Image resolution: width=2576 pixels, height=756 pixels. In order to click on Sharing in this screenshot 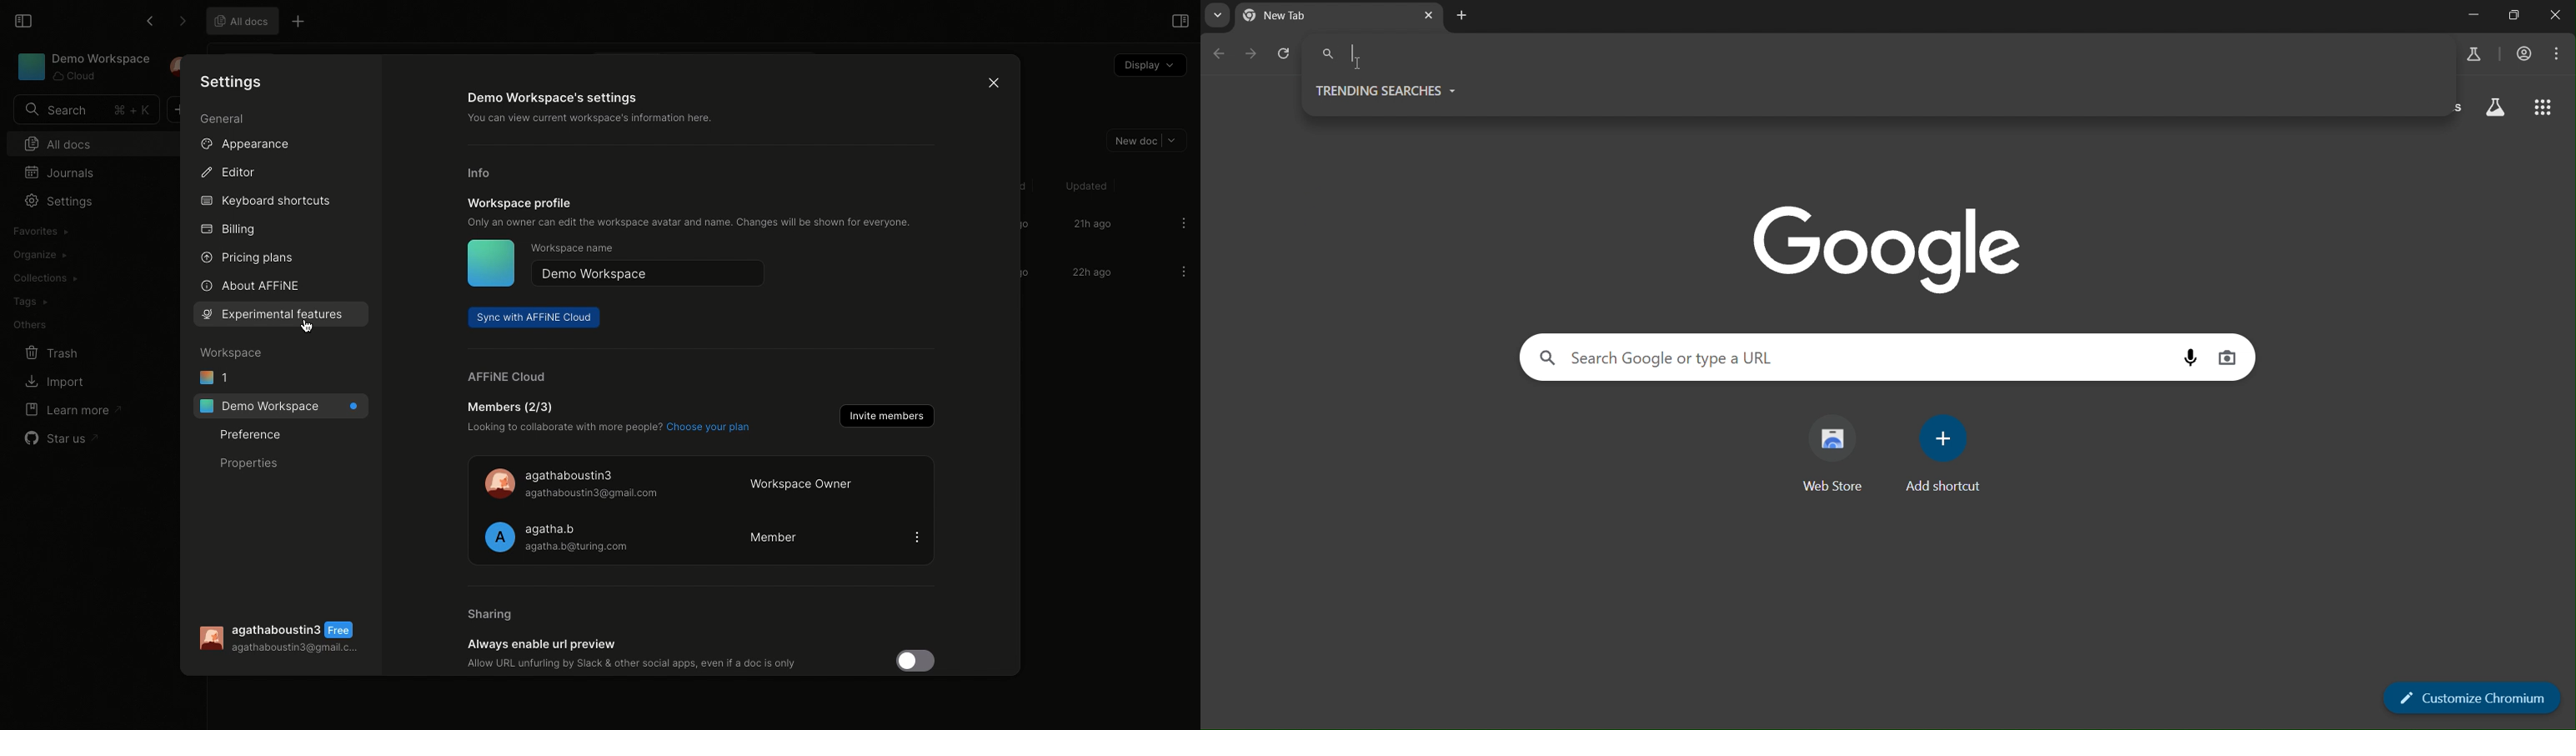, I will do `click(492, 615)`.